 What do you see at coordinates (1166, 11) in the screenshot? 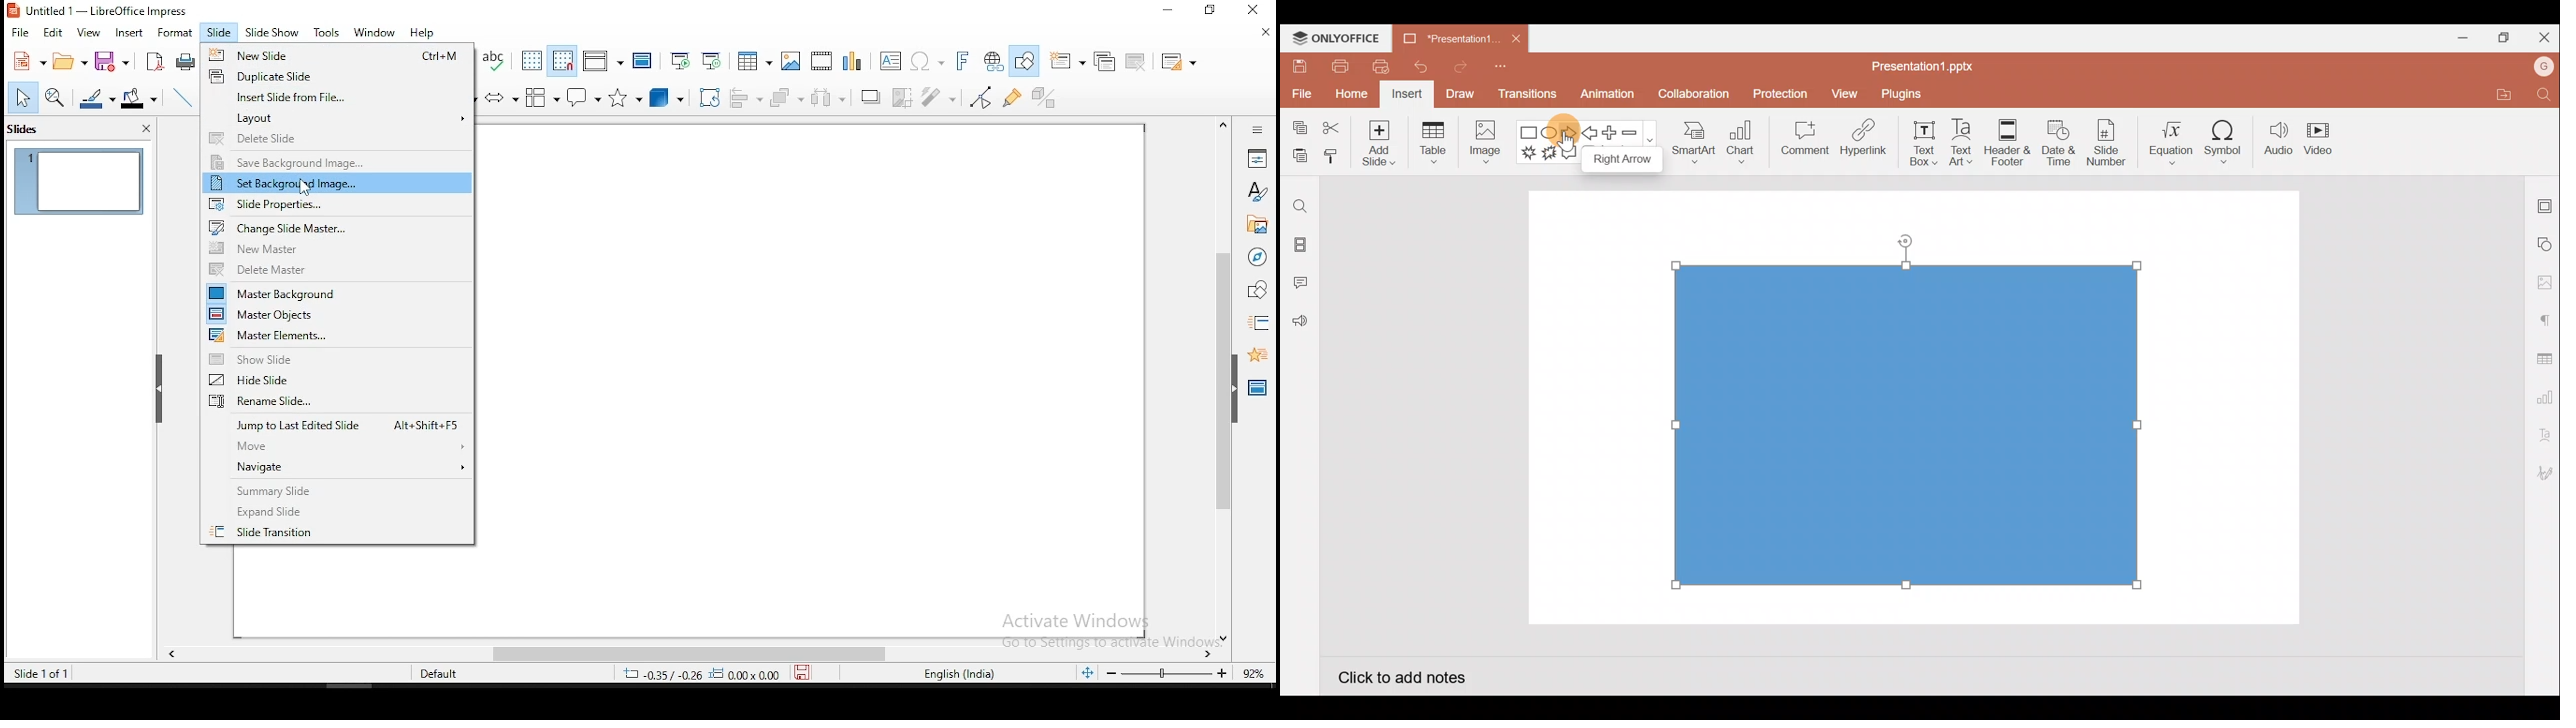
I see `minimize` at bounding box center [1166, 11].